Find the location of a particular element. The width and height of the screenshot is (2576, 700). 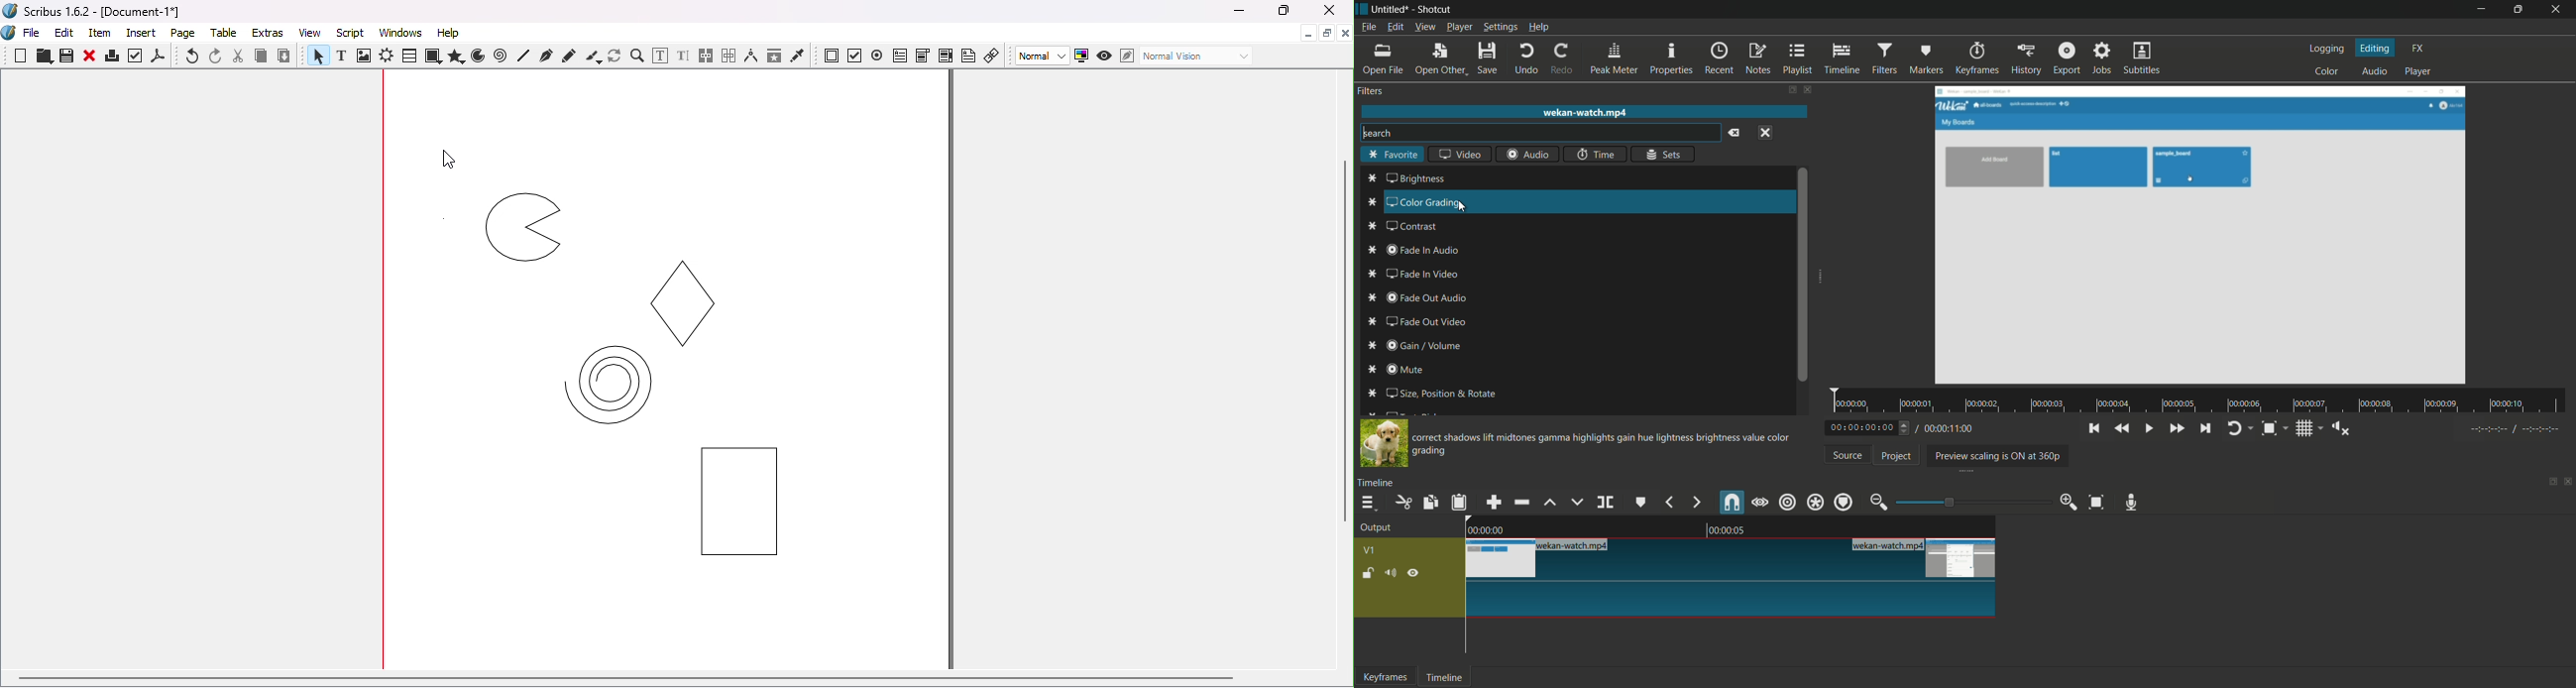

clear search is located at coordinates (1737, 133).